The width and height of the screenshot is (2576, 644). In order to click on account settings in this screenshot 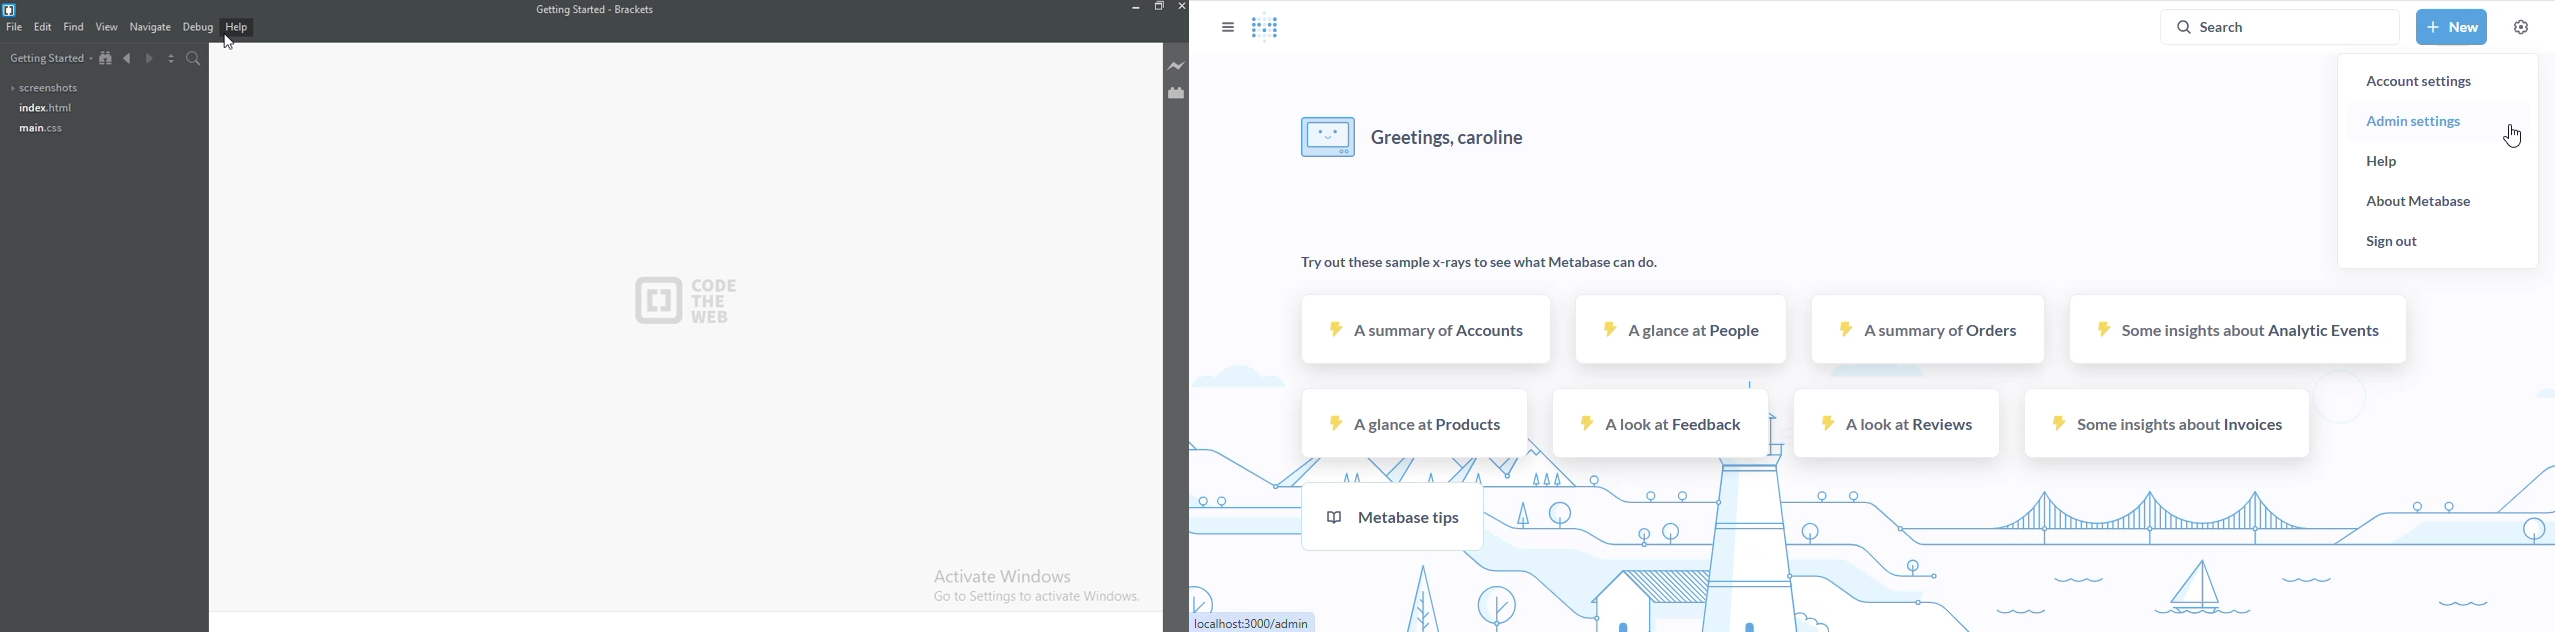, I will do `click(2418, 81)`.